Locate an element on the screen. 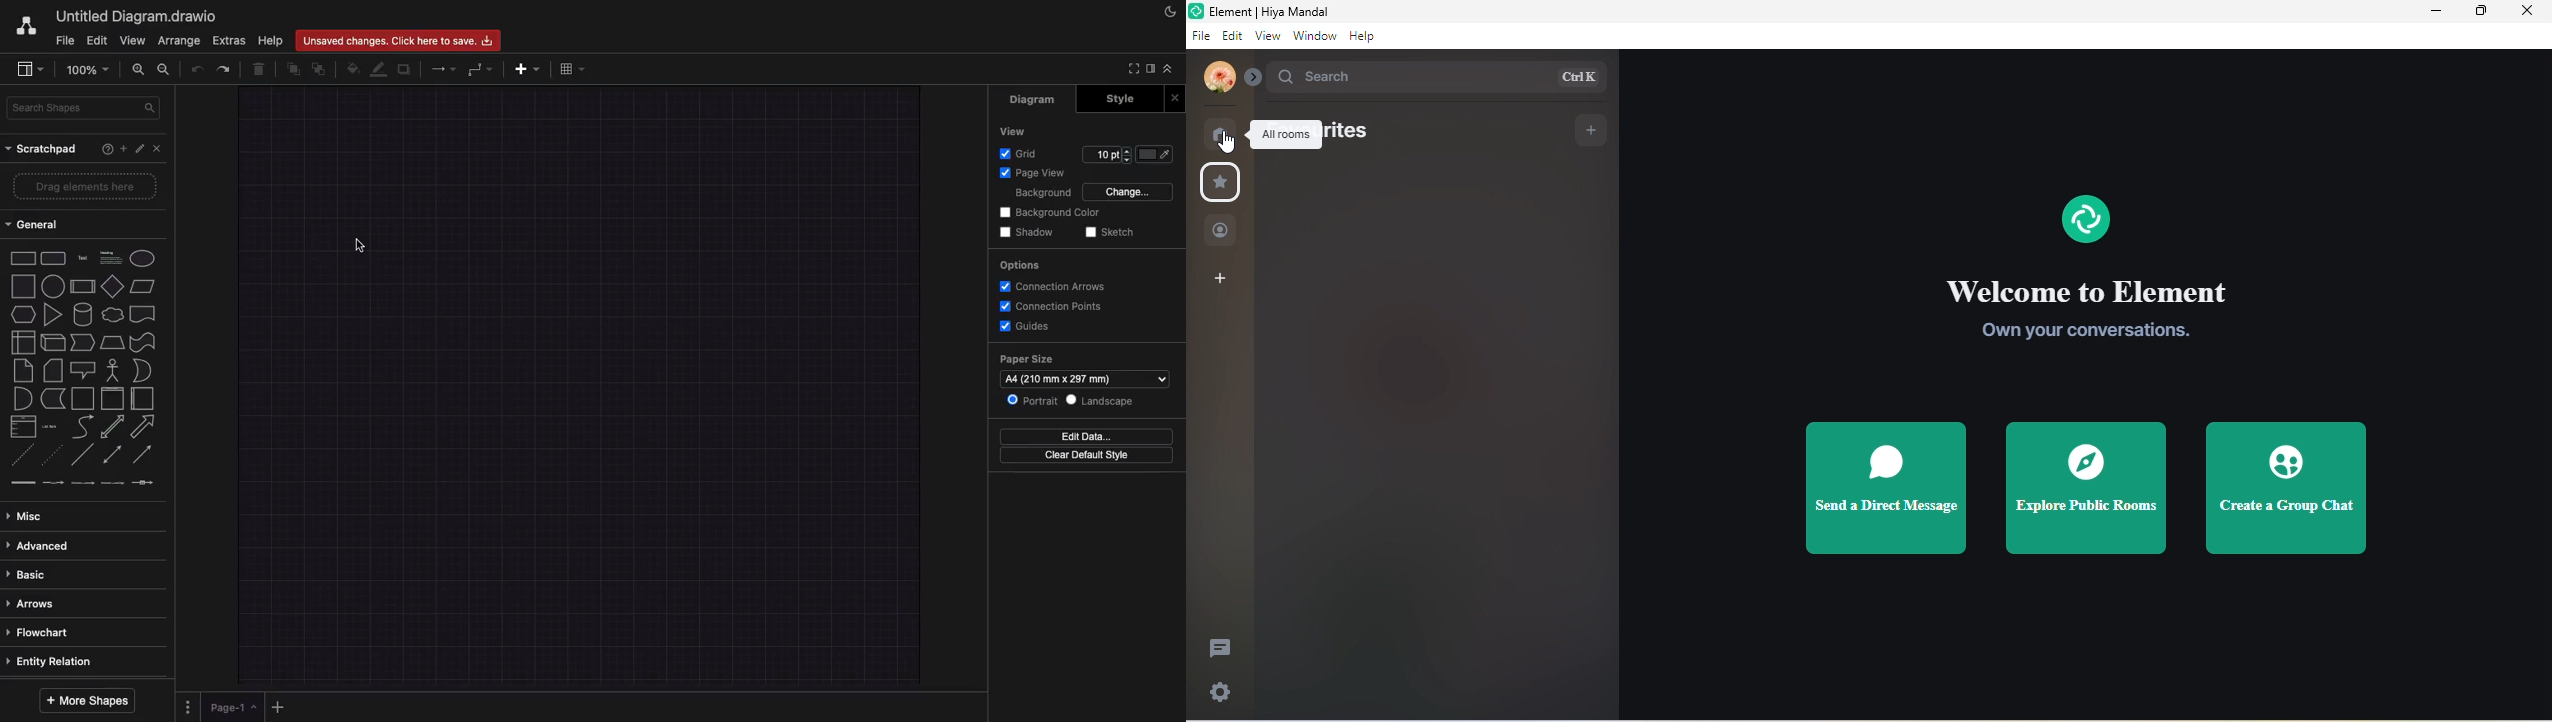 The image size is (2576, 728). Grid is located at coordinates (1027, 152).